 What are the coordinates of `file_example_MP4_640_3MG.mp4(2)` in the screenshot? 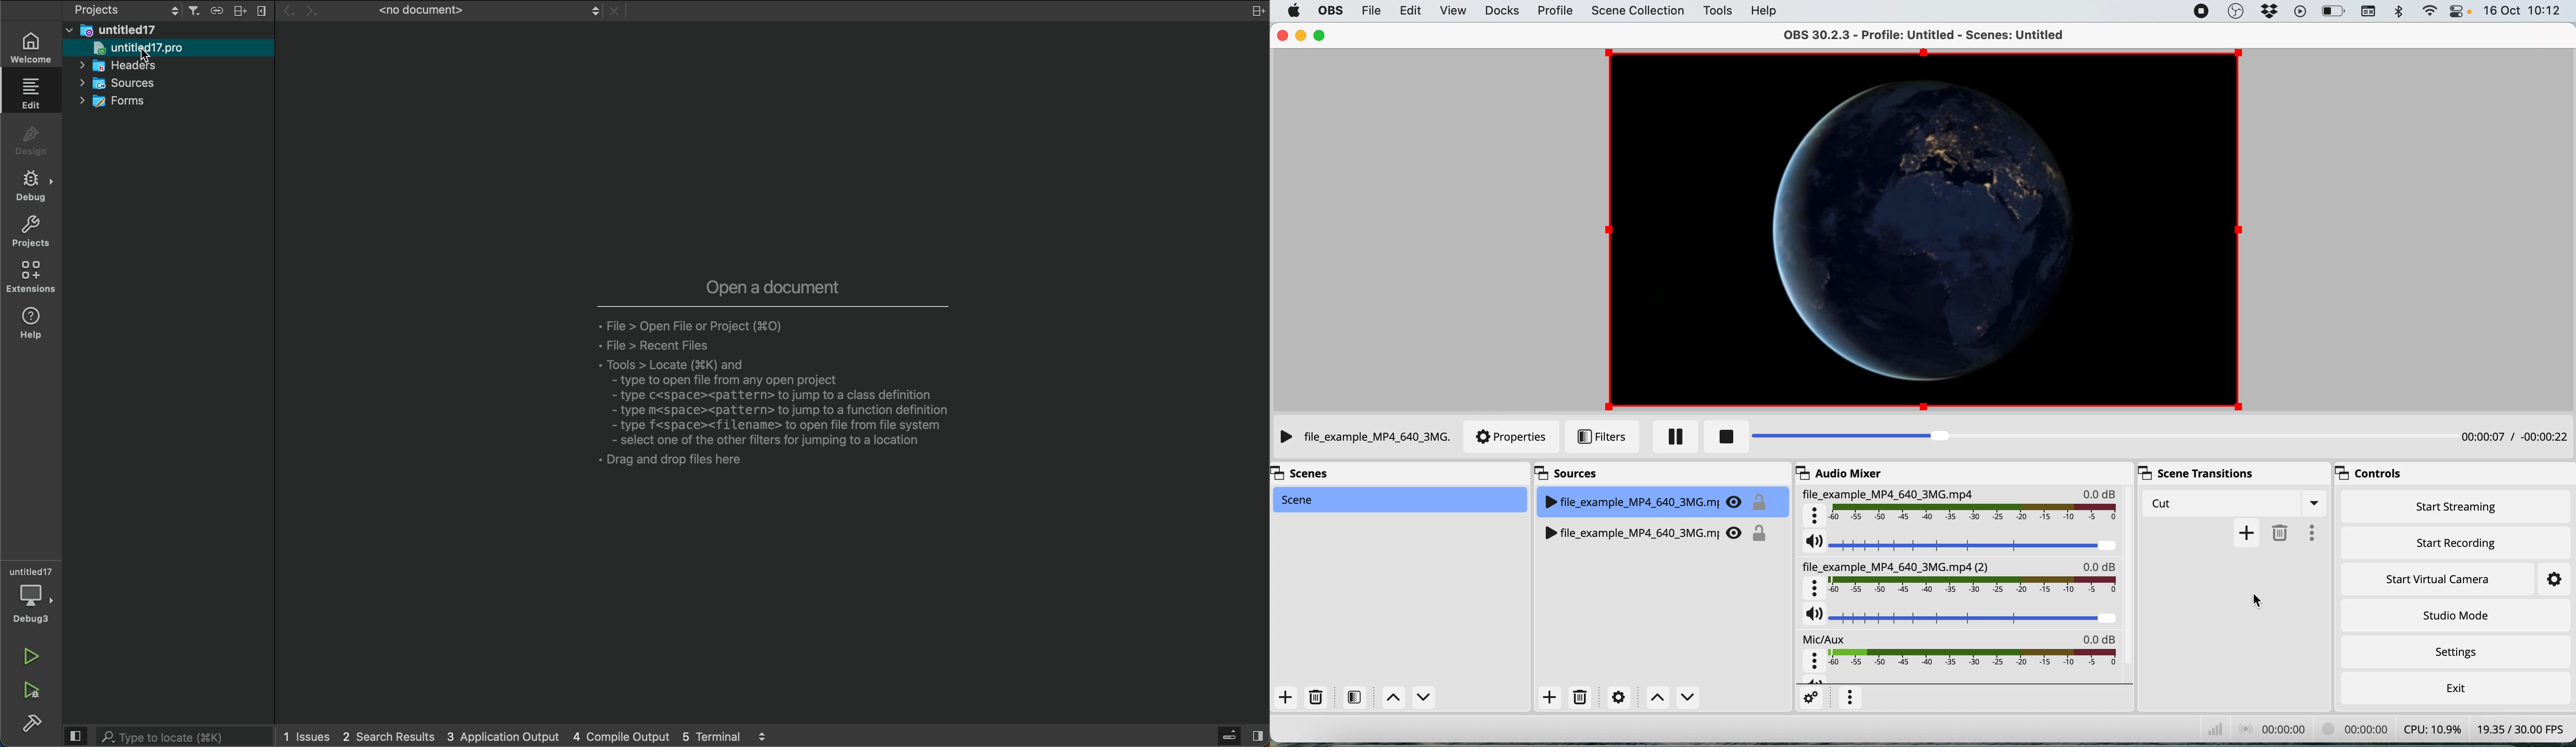 It's located at (1959, 578).